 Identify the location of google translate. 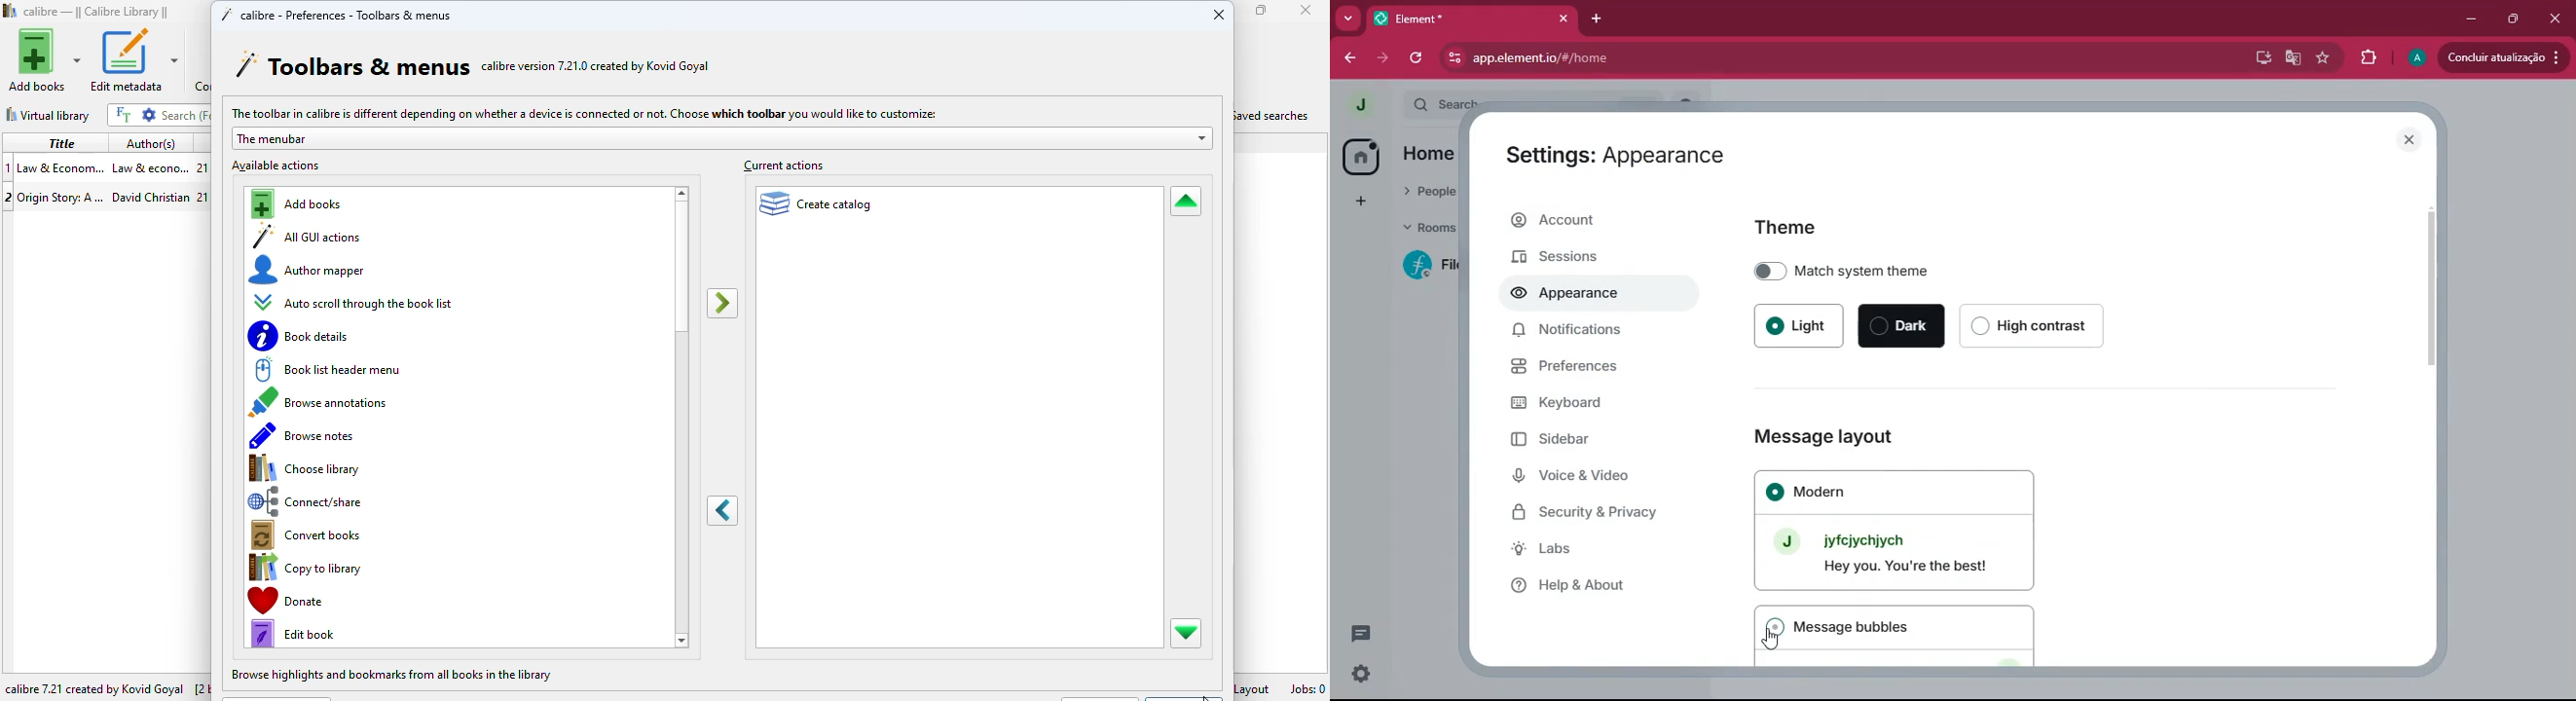
(2292, 60).